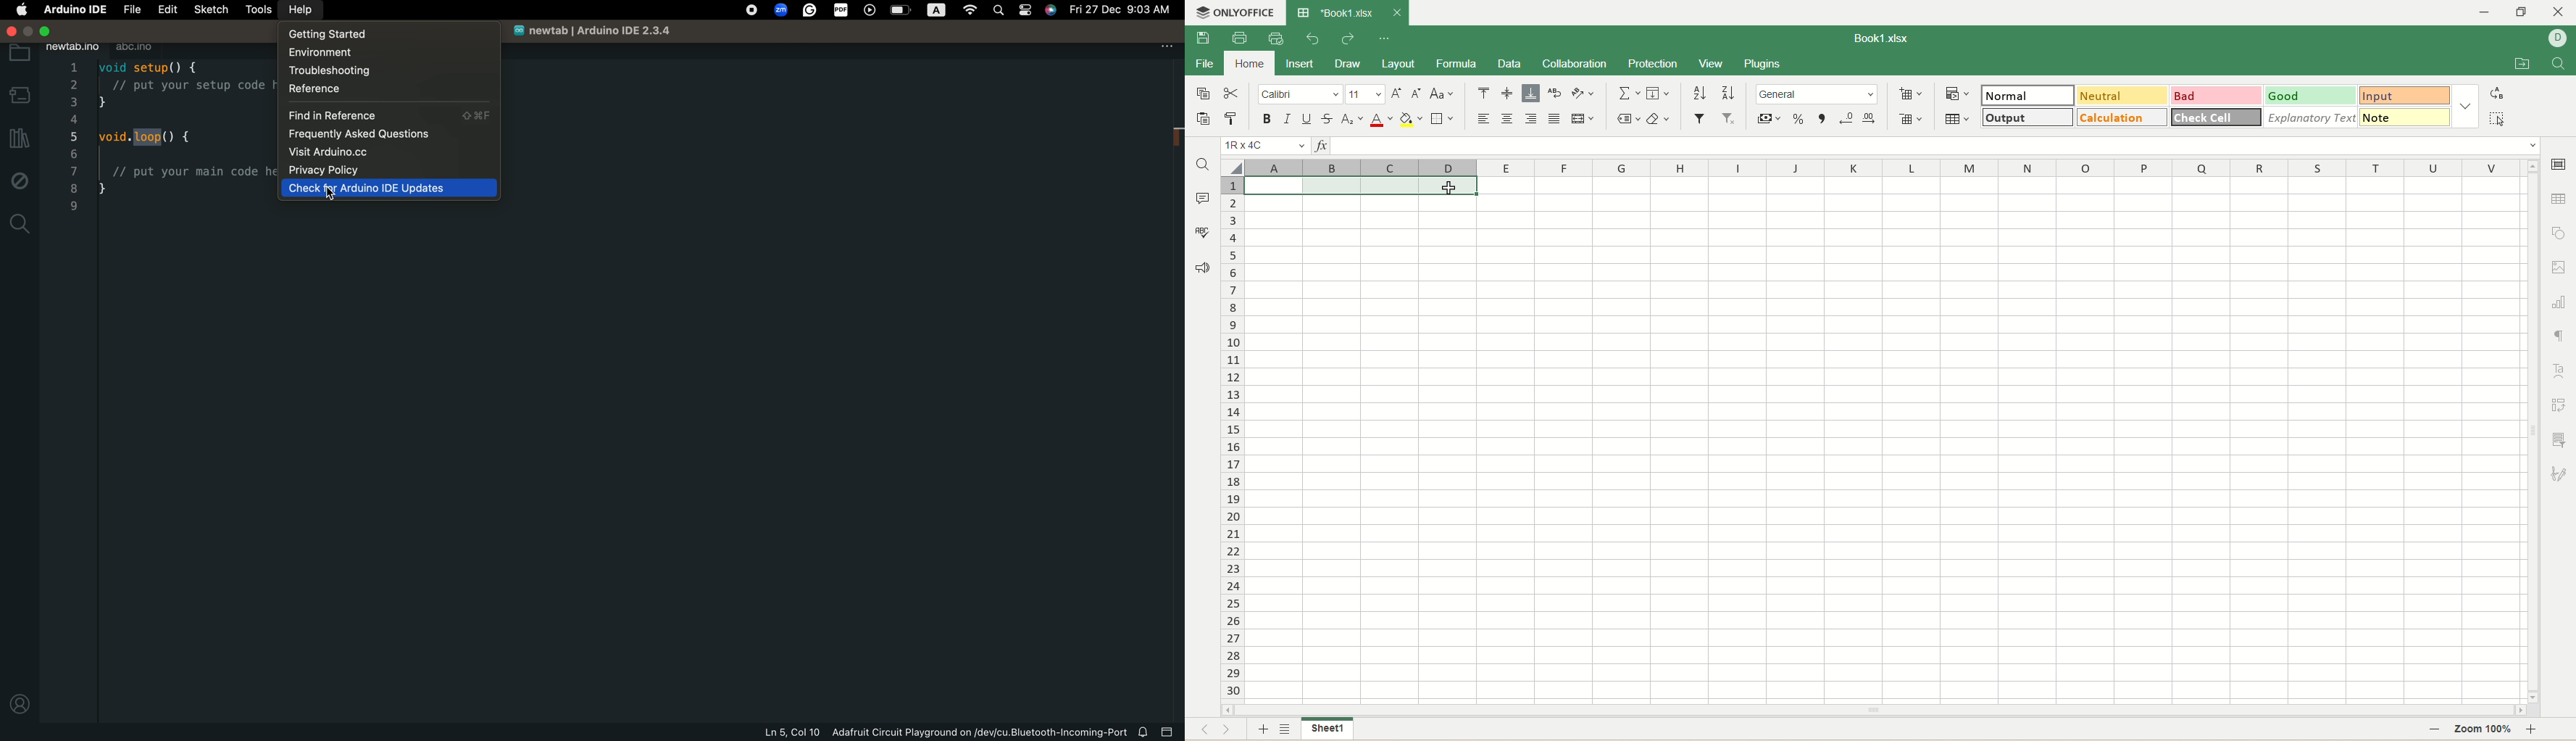  Describe the element at coordinates (1699, 93) in the screenshot. I see `sort ascending` at that location.